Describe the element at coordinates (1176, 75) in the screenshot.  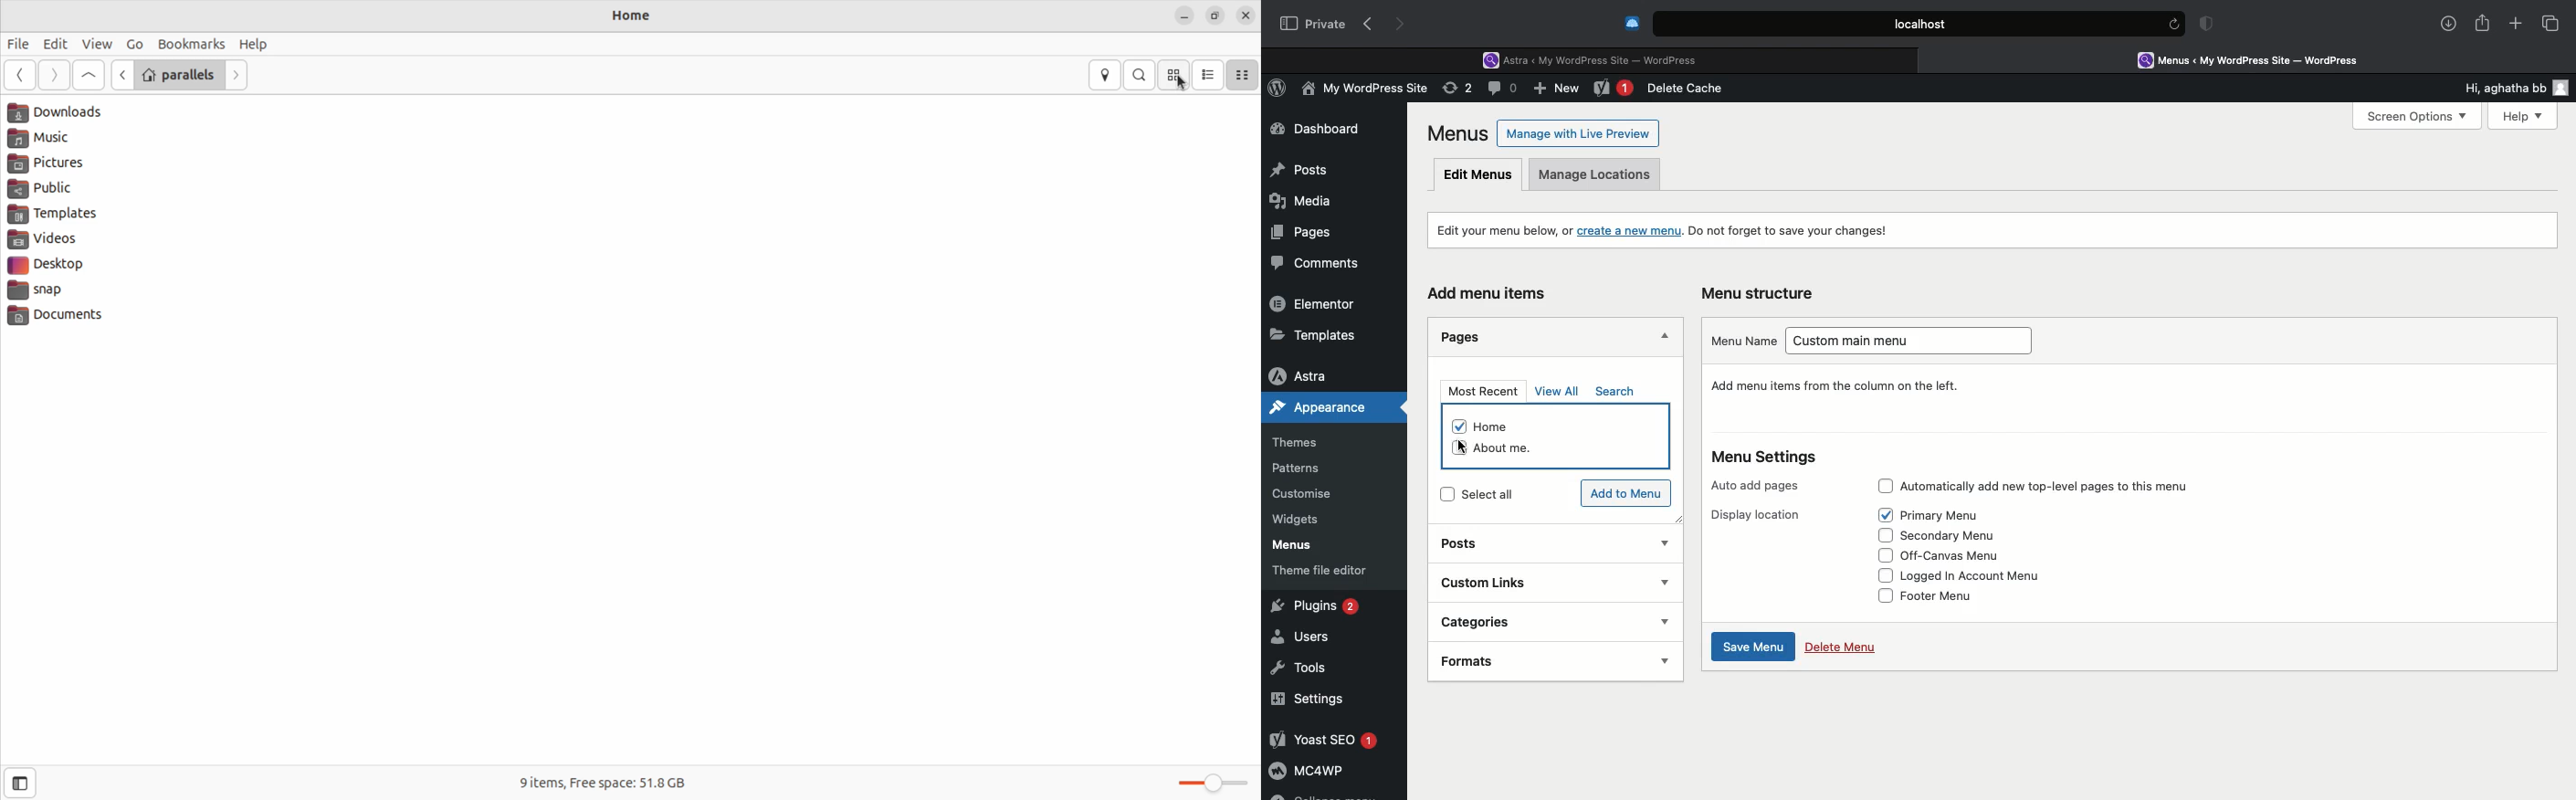
I see `icon view` at that location.